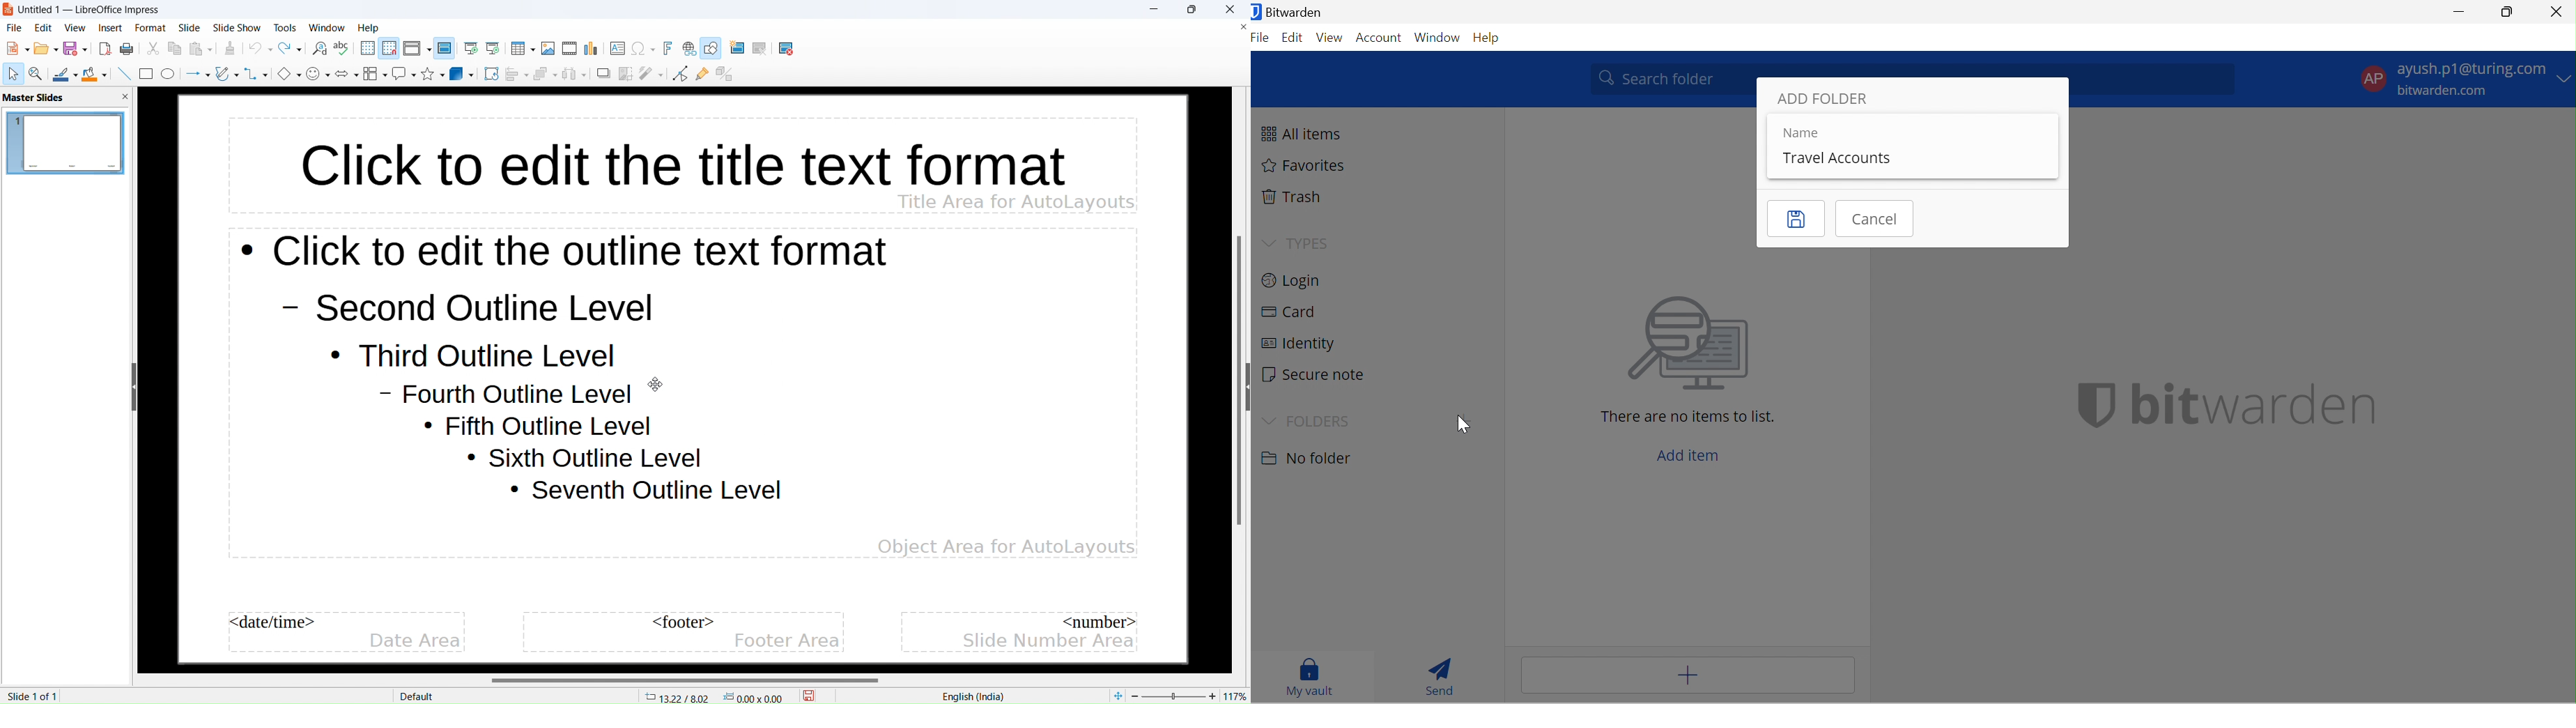  I want to click on bitwarden.com, so click(2442, 91).